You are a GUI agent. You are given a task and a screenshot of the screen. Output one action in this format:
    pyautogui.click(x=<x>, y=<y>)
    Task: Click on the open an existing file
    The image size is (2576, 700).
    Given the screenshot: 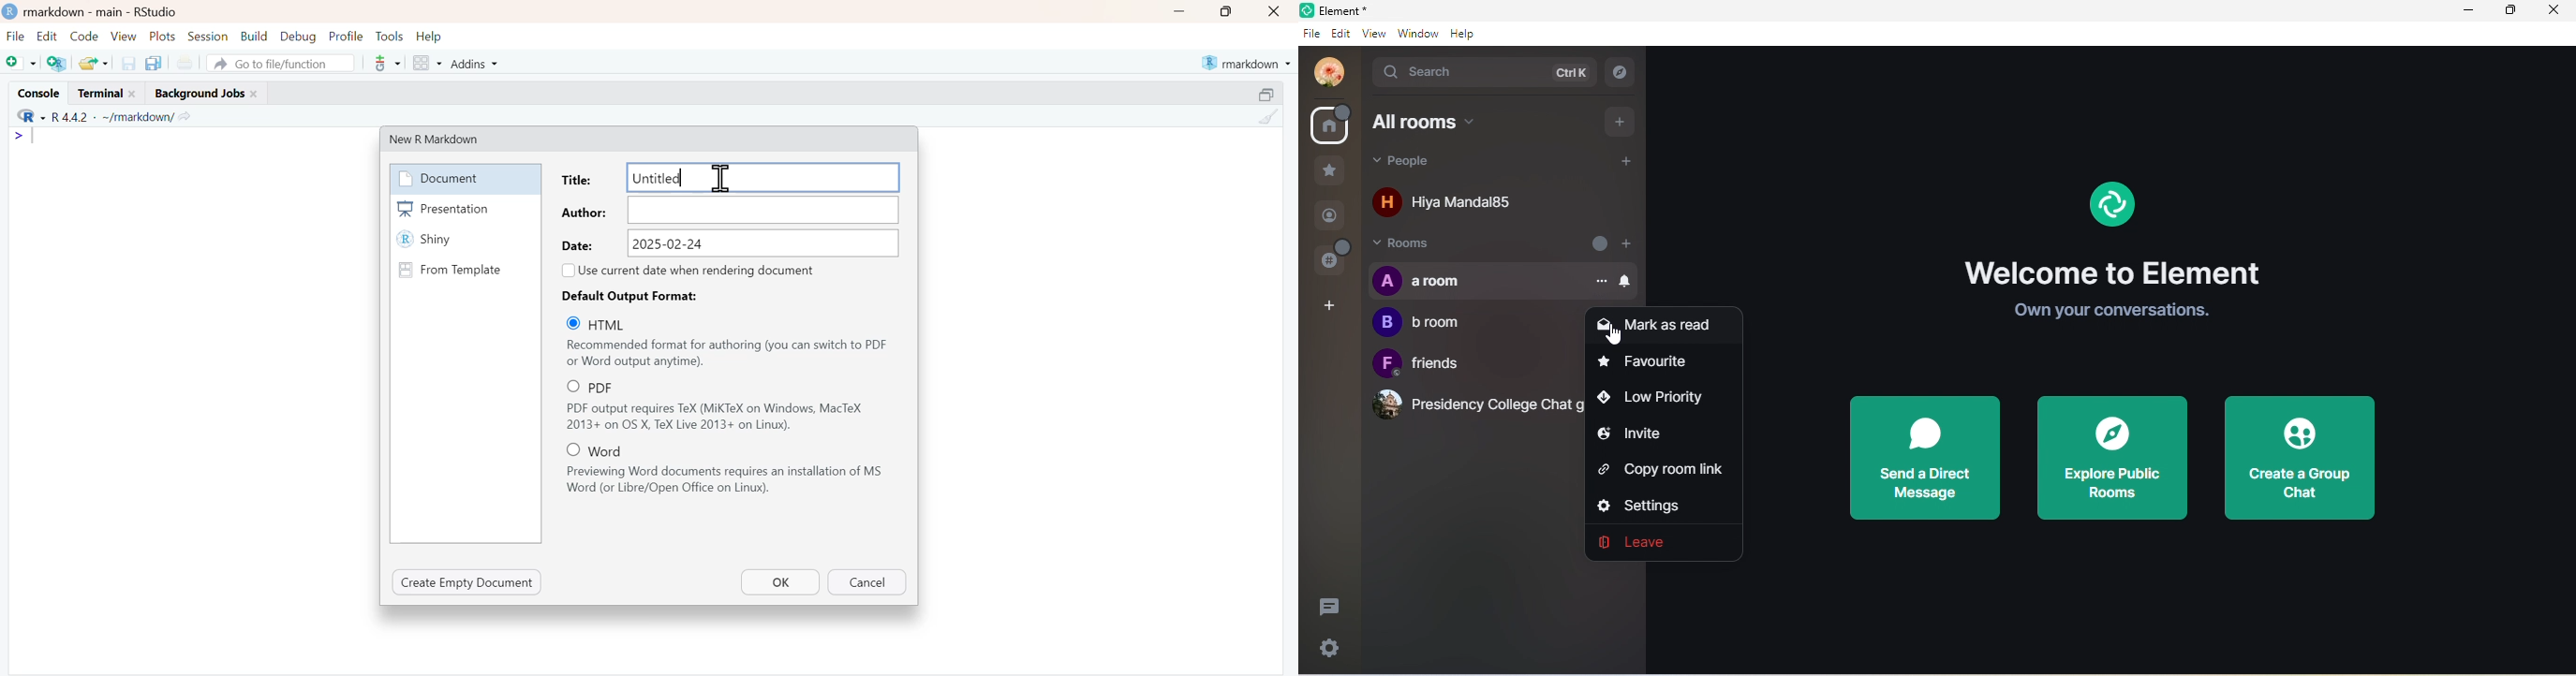 What is the action you would take?
    pyautogui.click(x=93, y=62)
    